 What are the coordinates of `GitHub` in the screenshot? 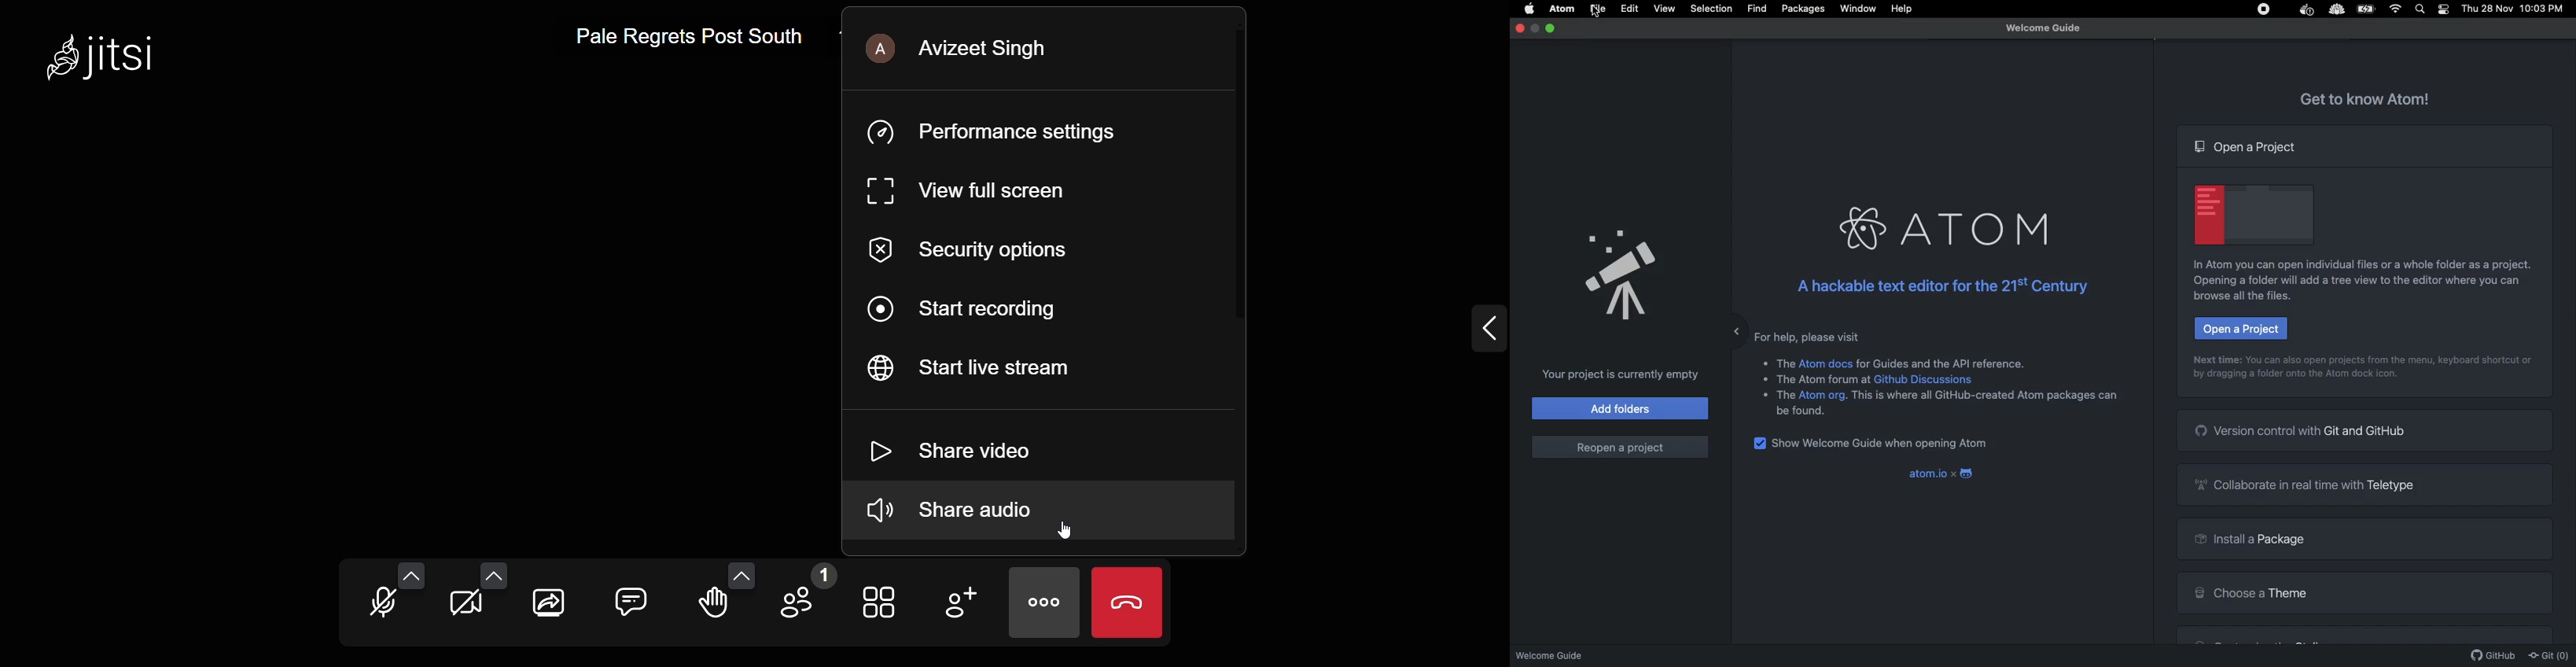 It's located at (2494, 656).